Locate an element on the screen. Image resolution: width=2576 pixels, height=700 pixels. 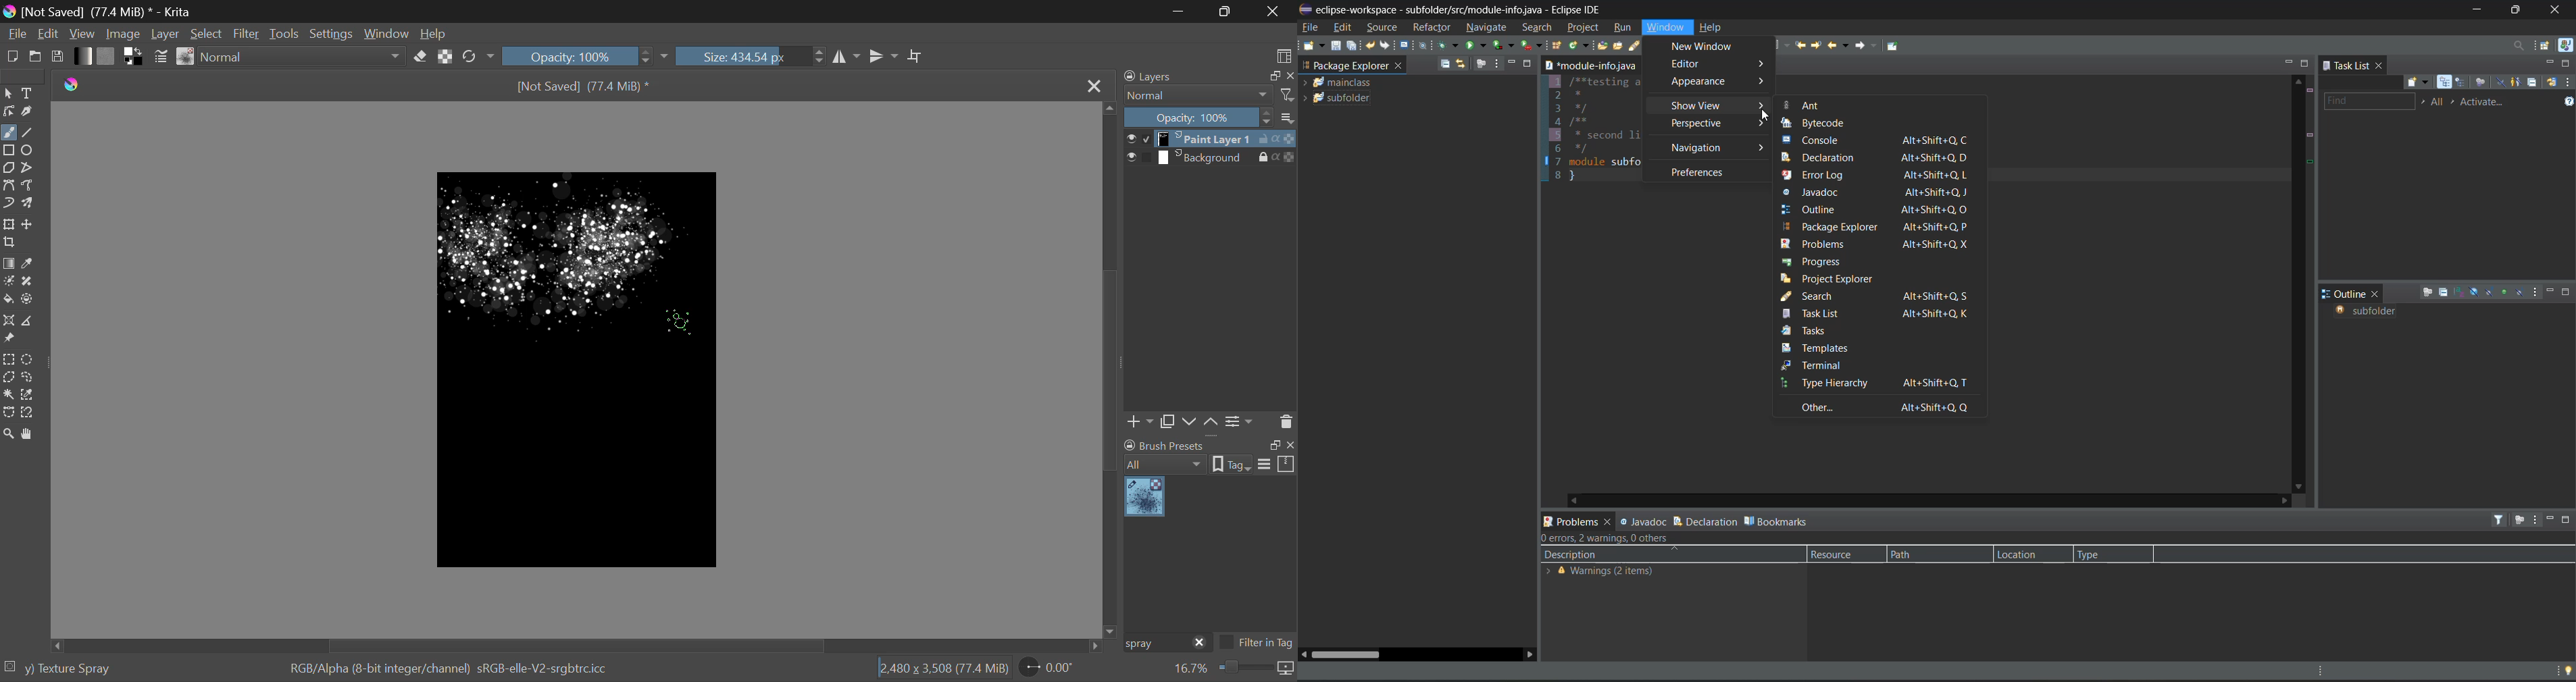
coverage is located at coordinates (1506, 45).